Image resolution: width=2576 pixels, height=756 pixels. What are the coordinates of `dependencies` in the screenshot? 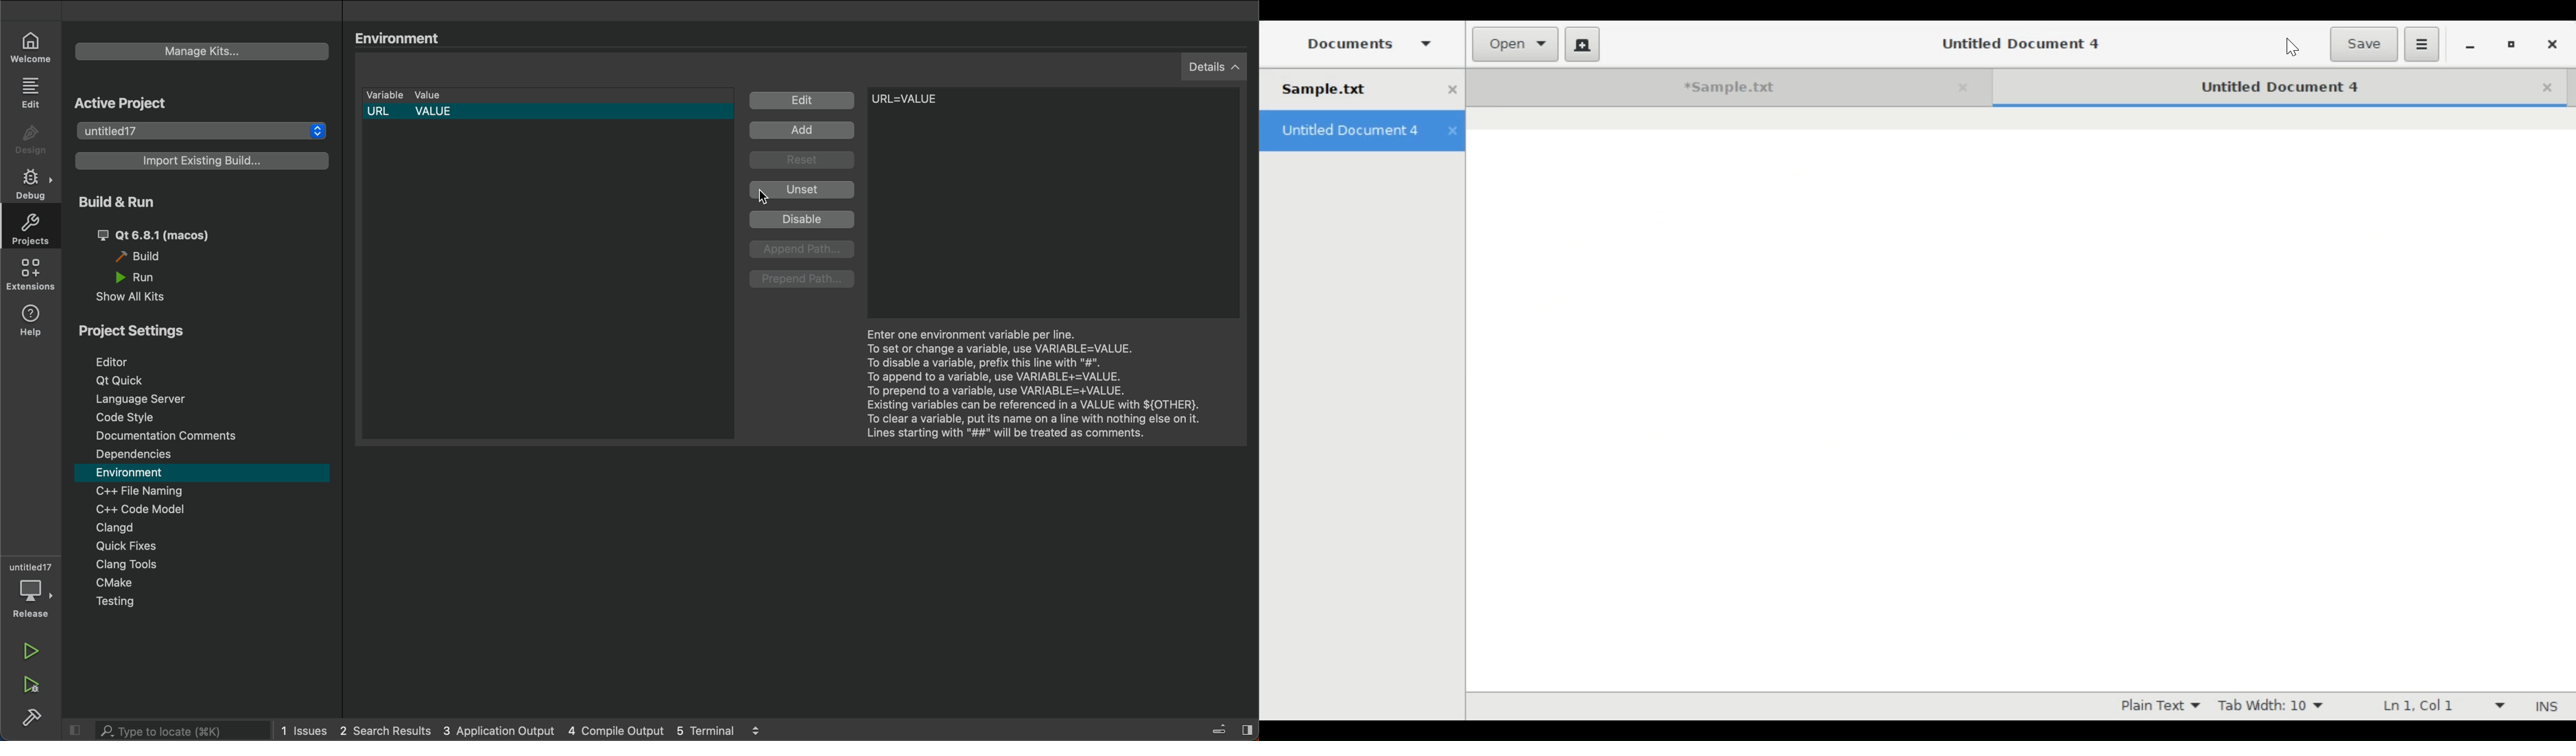 It's located at (142, 455).